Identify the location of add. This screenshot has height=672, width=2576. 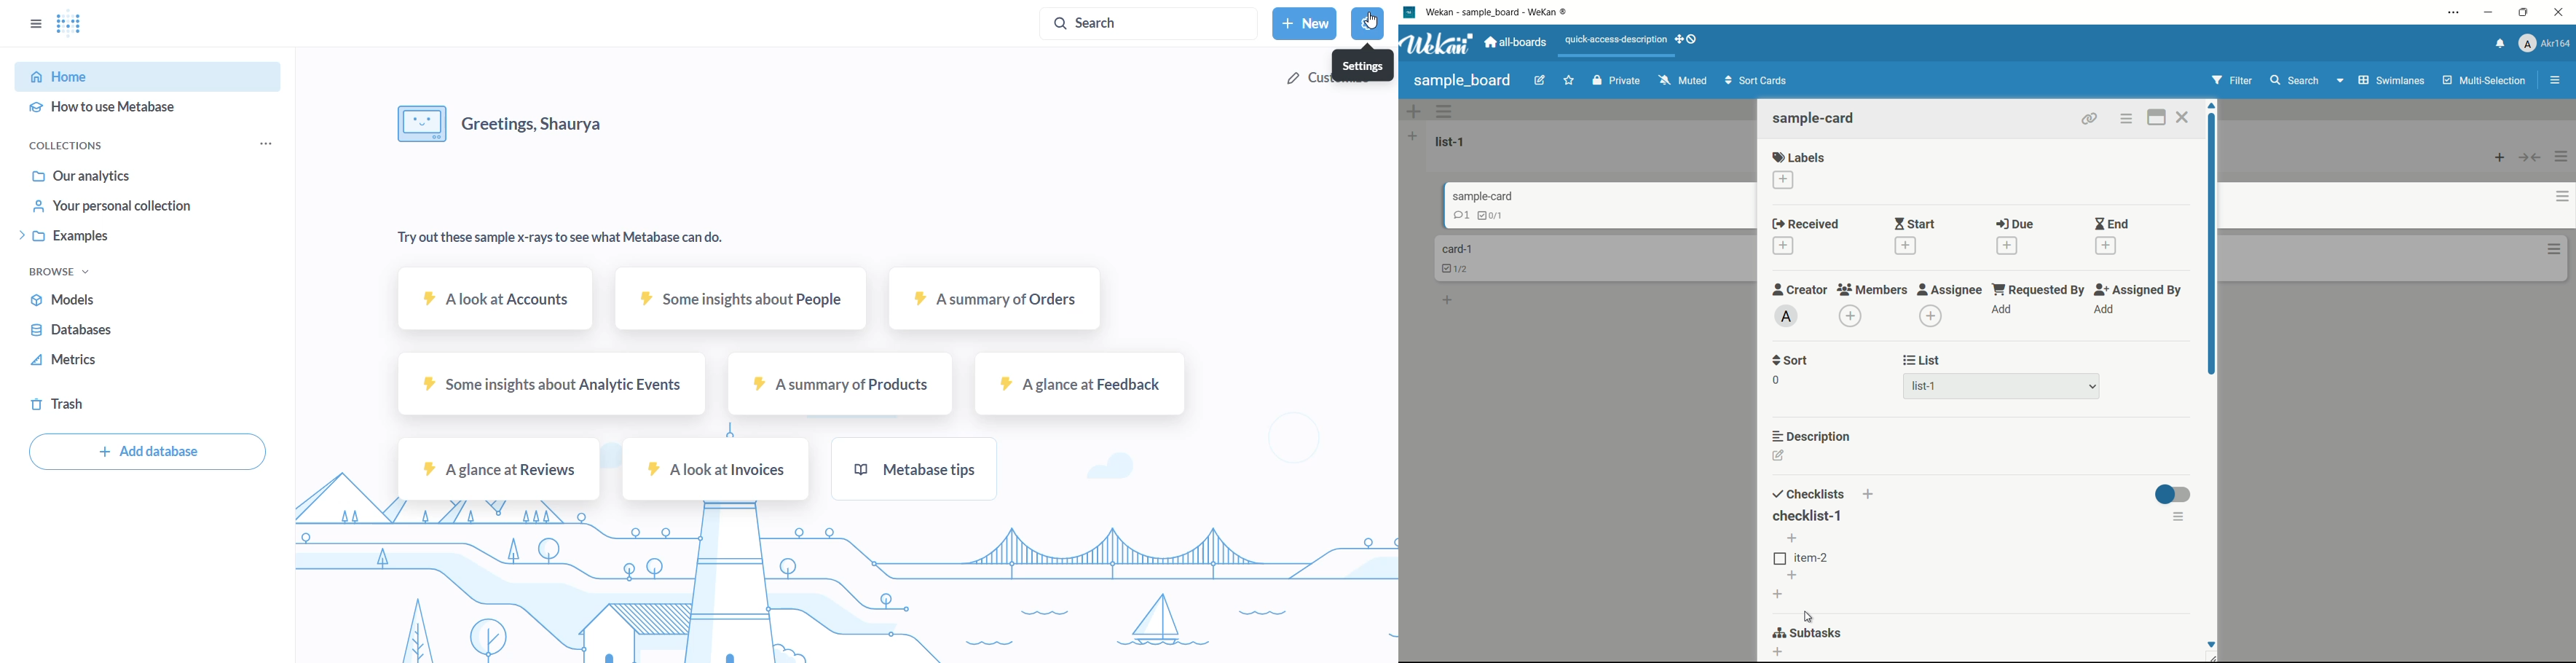
(1779, 653).